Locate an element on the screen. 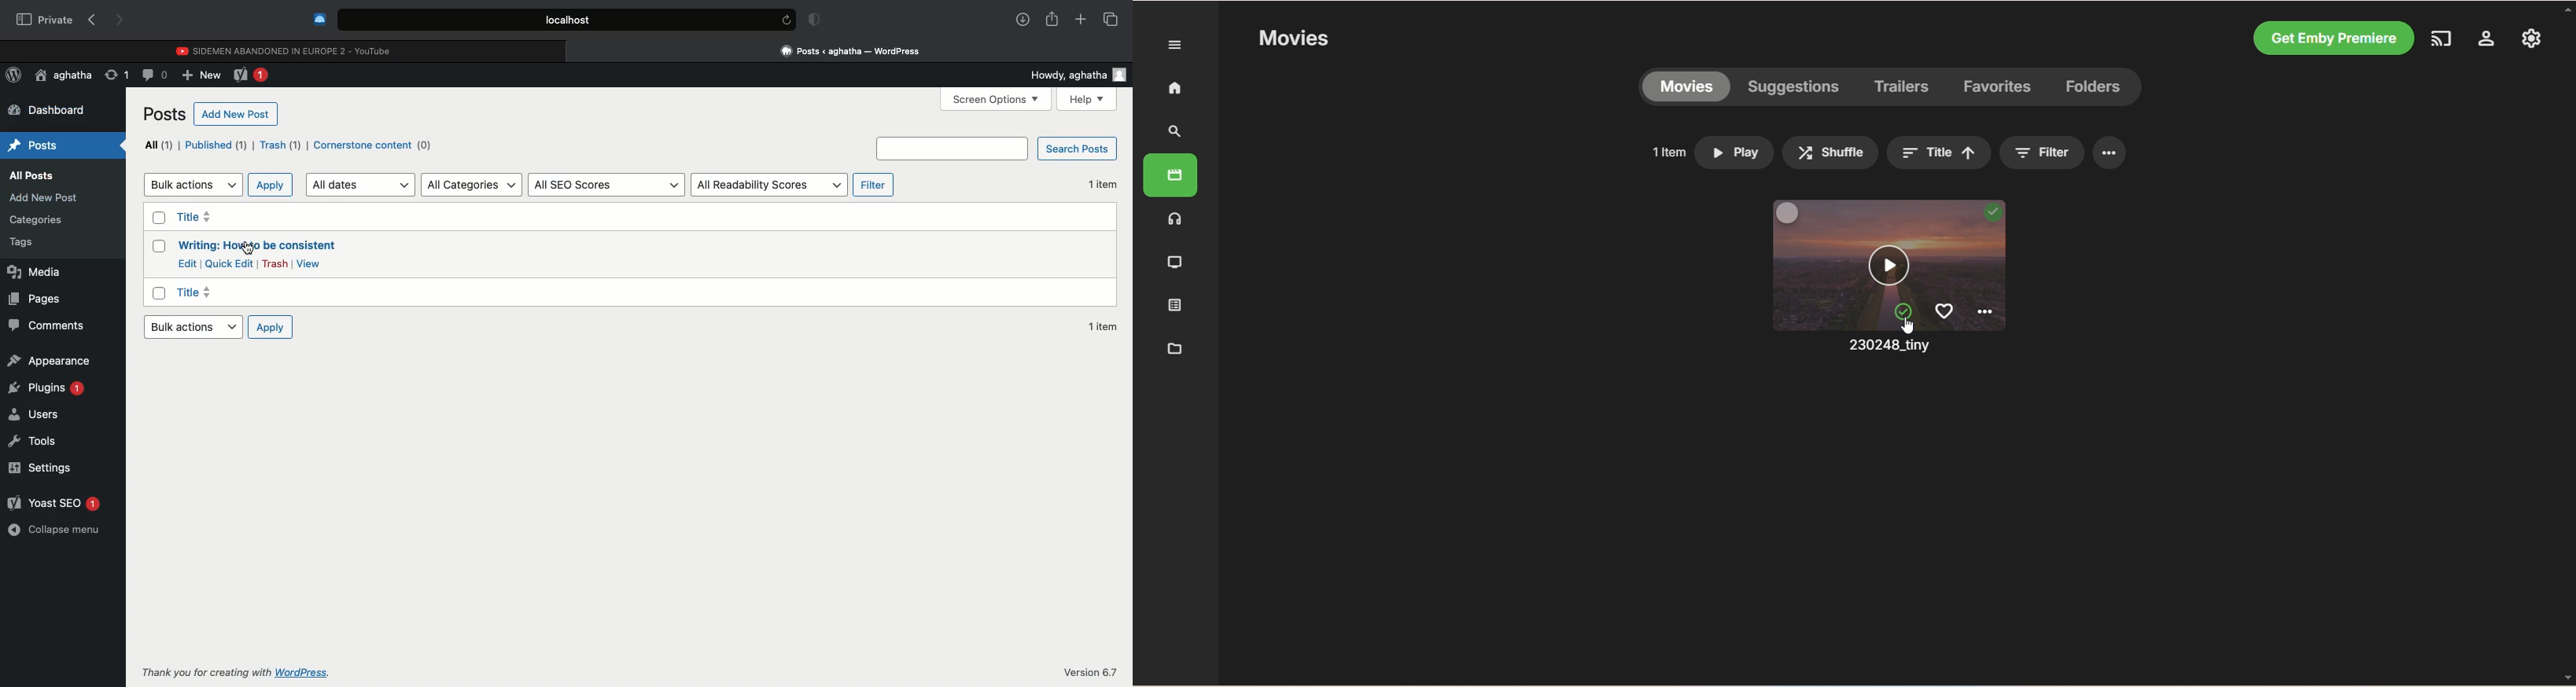 The image size is (2576, 700). cursor is located at coordinates (1910, 327).